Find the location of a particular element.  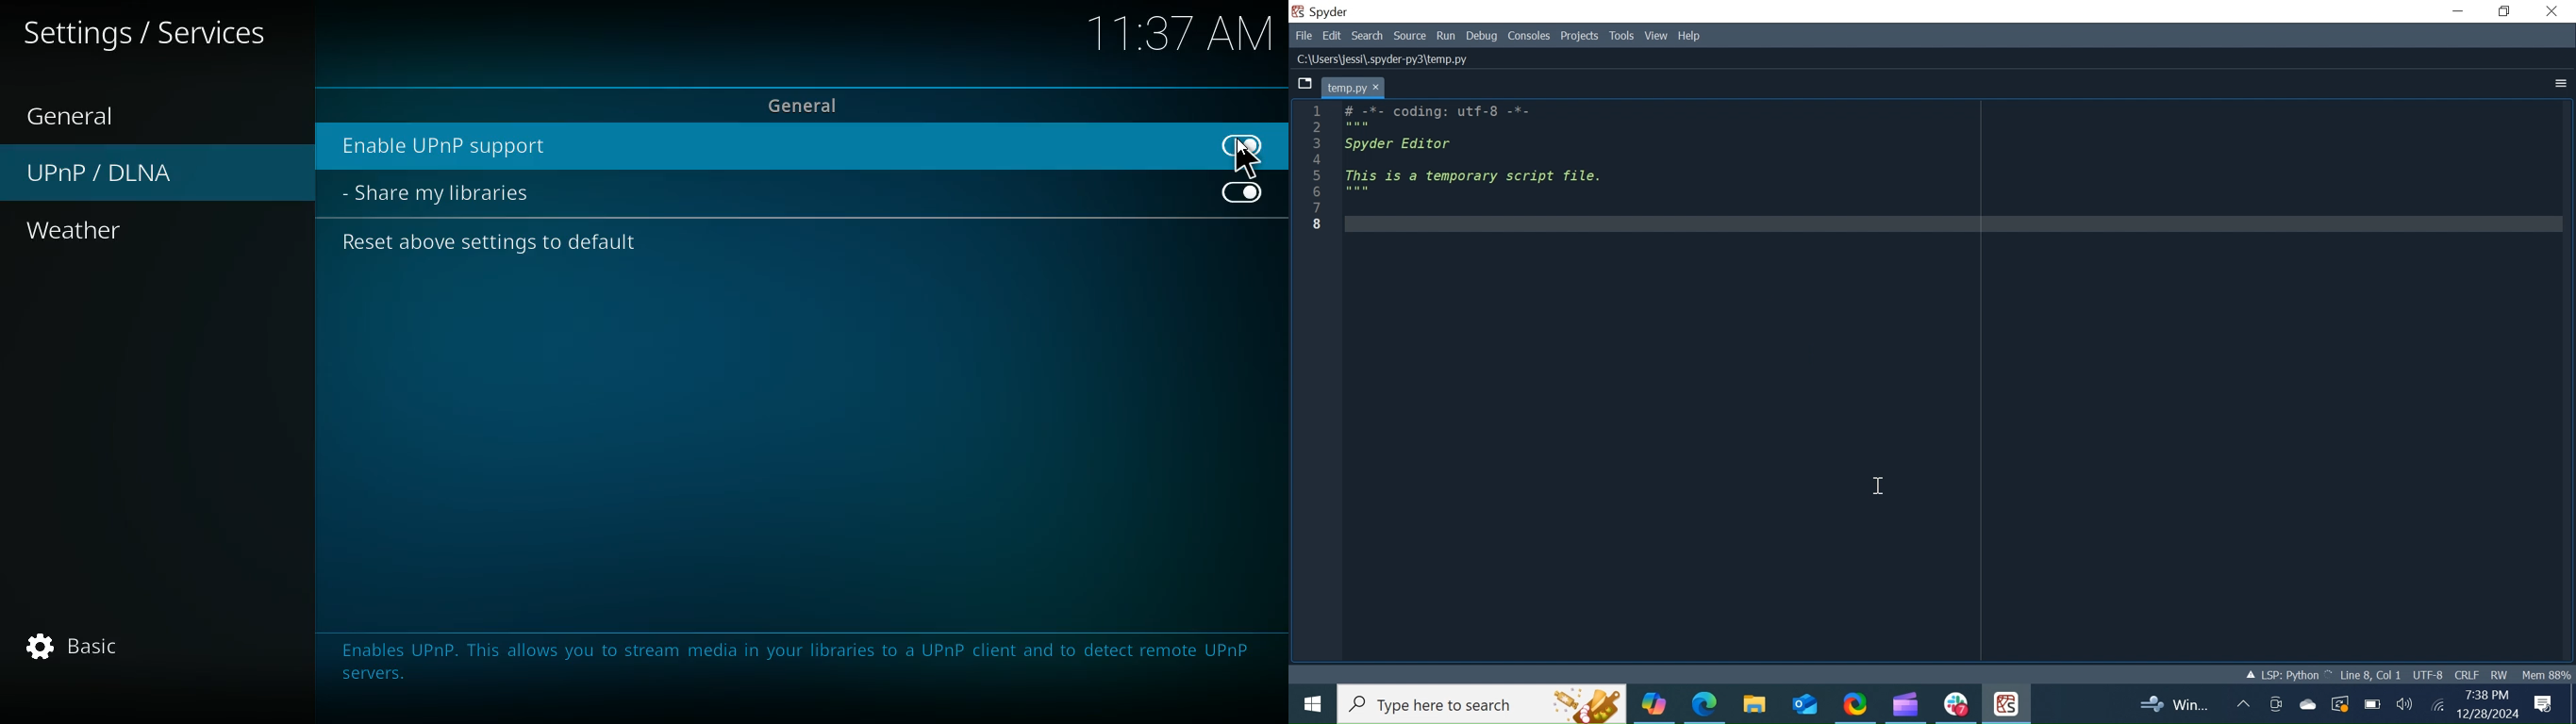

cursor is located at coordinates (1245, 157).